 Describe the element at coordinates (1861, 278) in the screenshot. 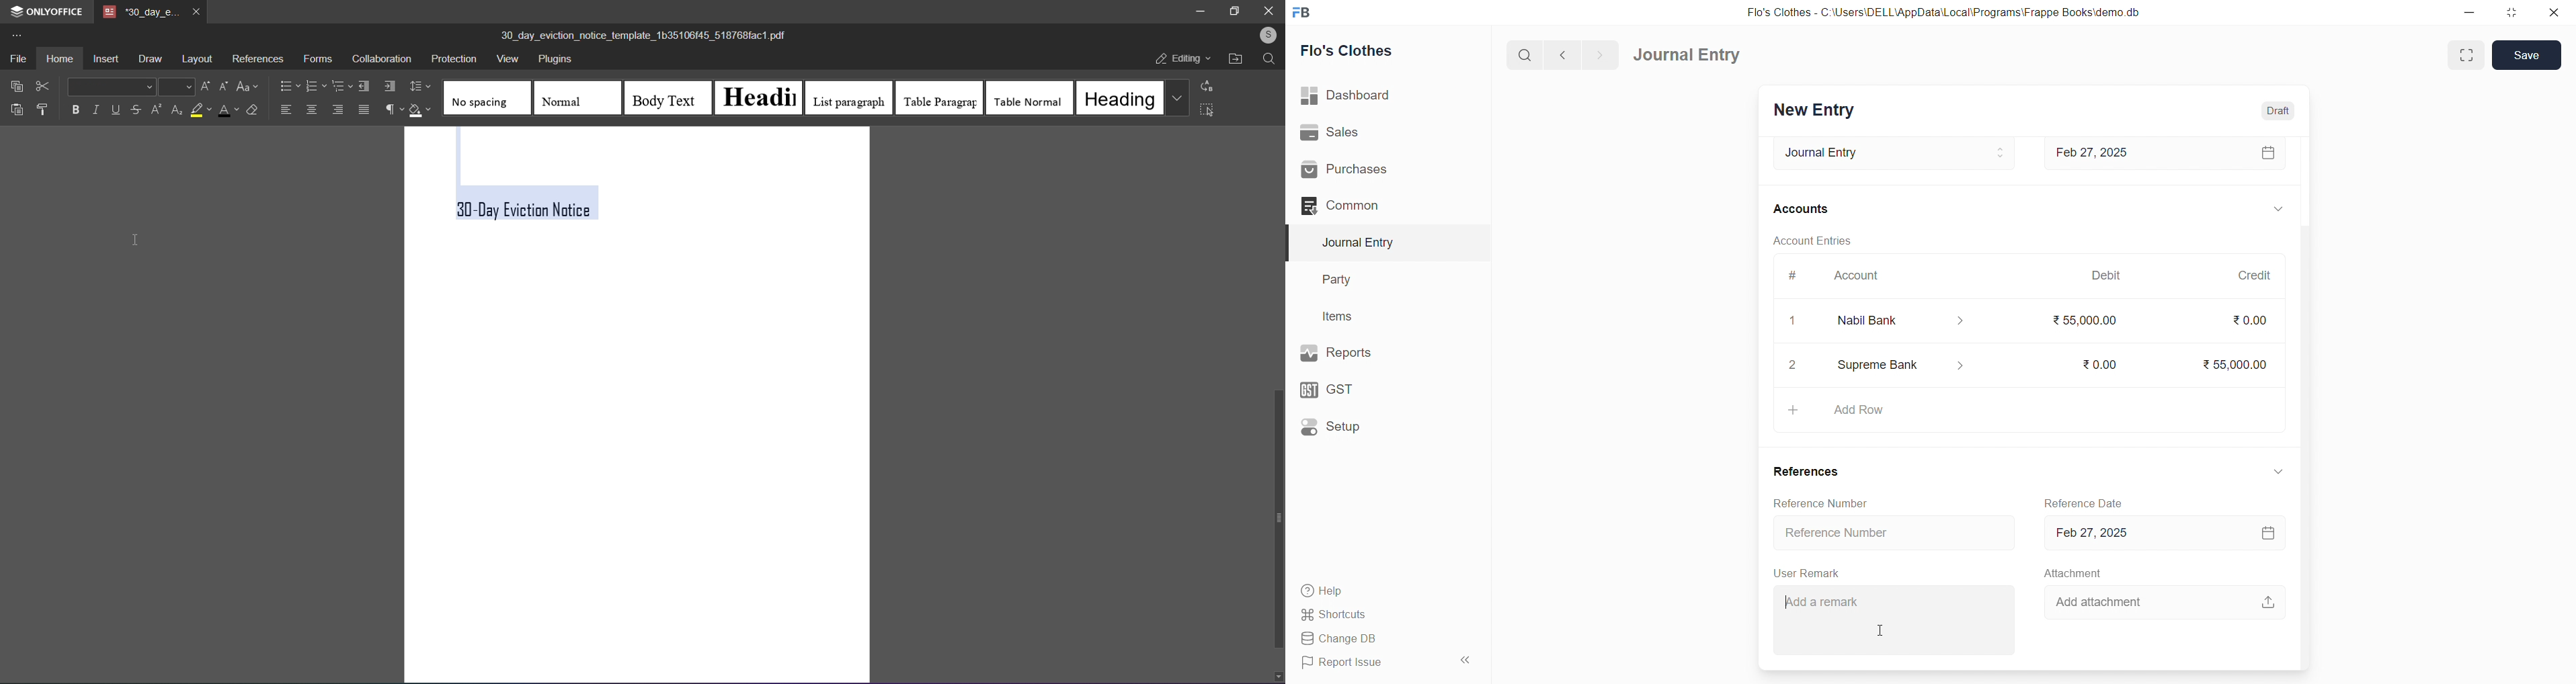

I see `Account` at that location.